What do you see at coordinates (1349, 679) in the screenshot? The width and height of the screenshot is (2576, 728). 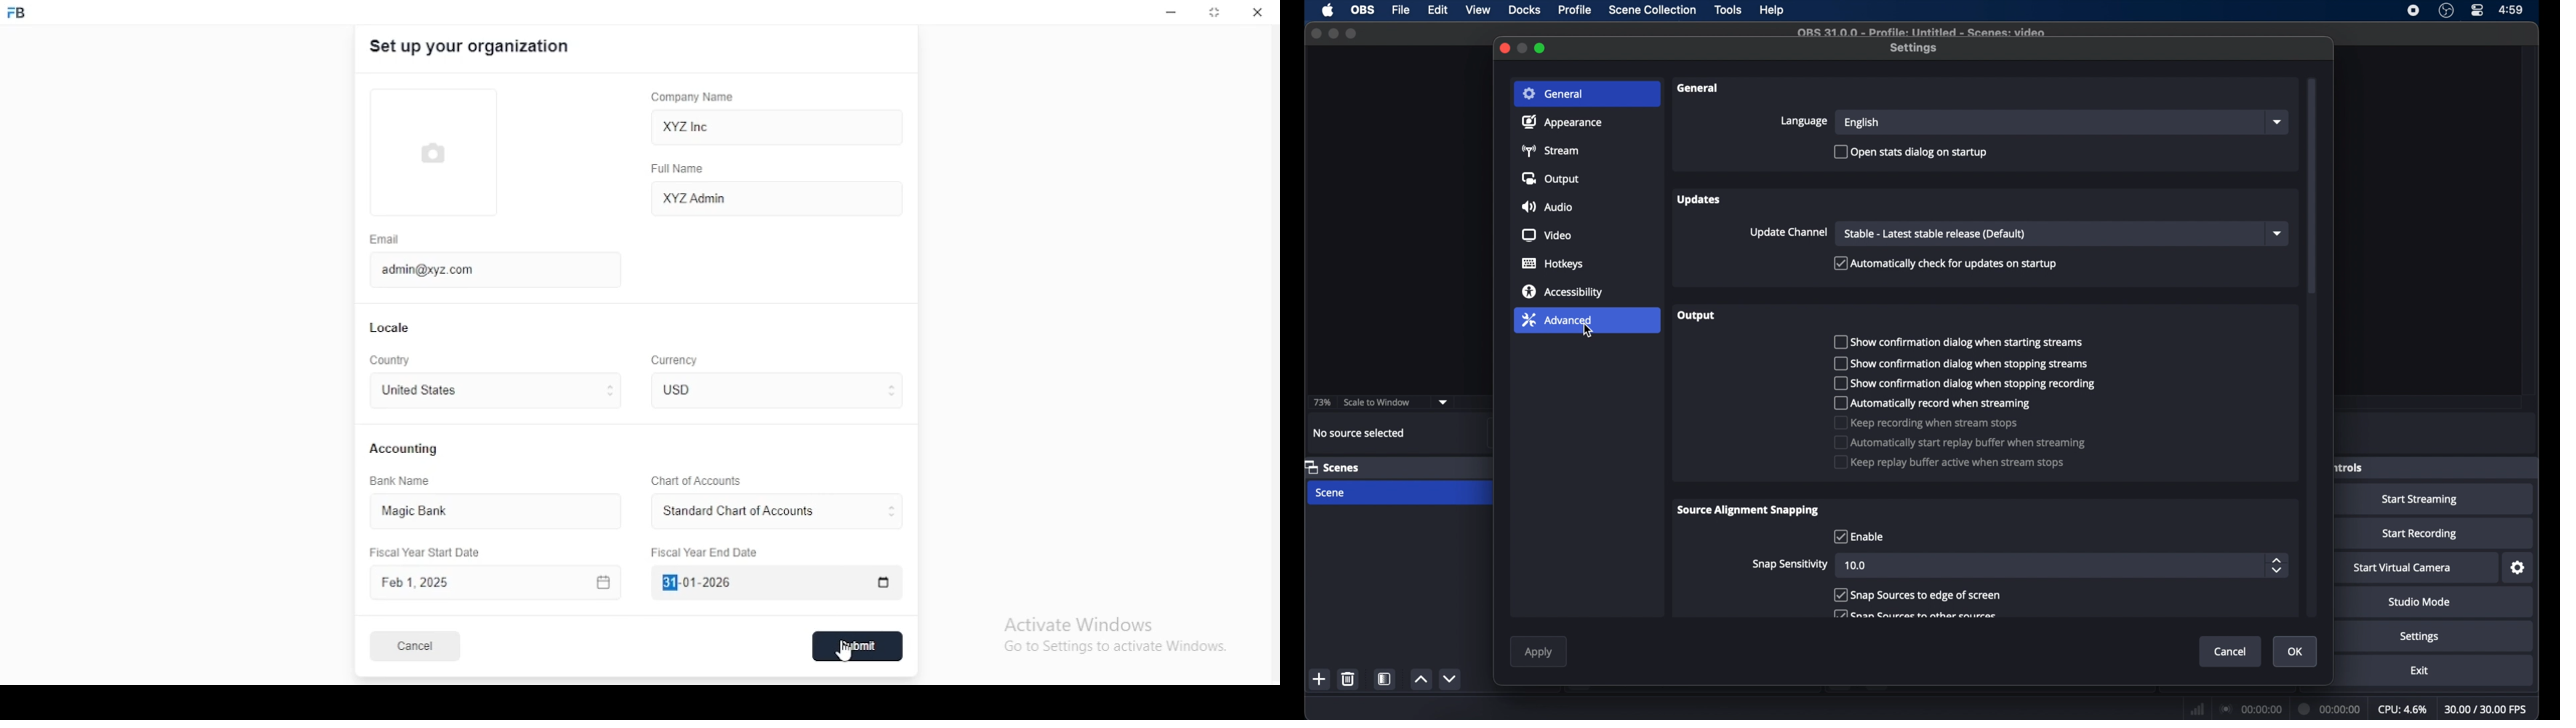 I see `delete` at bounding box center [1349, 679].